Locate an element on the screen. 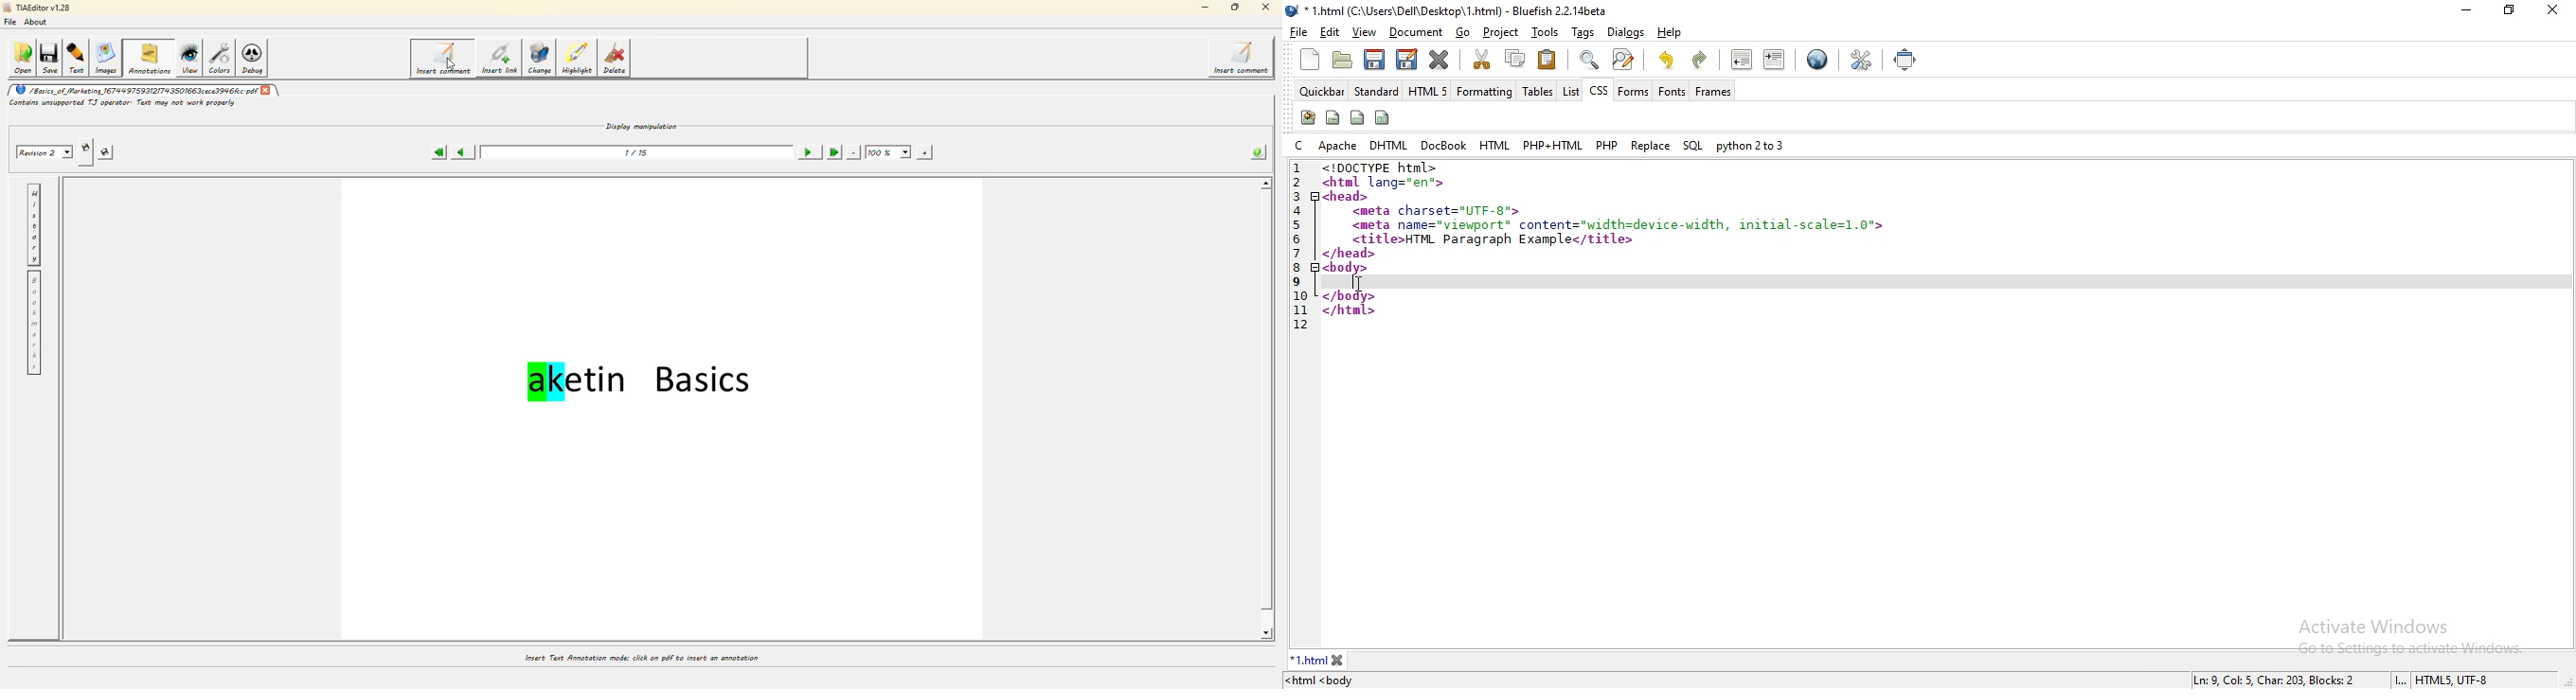 The width and height of the screenshot is (2576, 700). <head> is located at coordinates (1348, 196).